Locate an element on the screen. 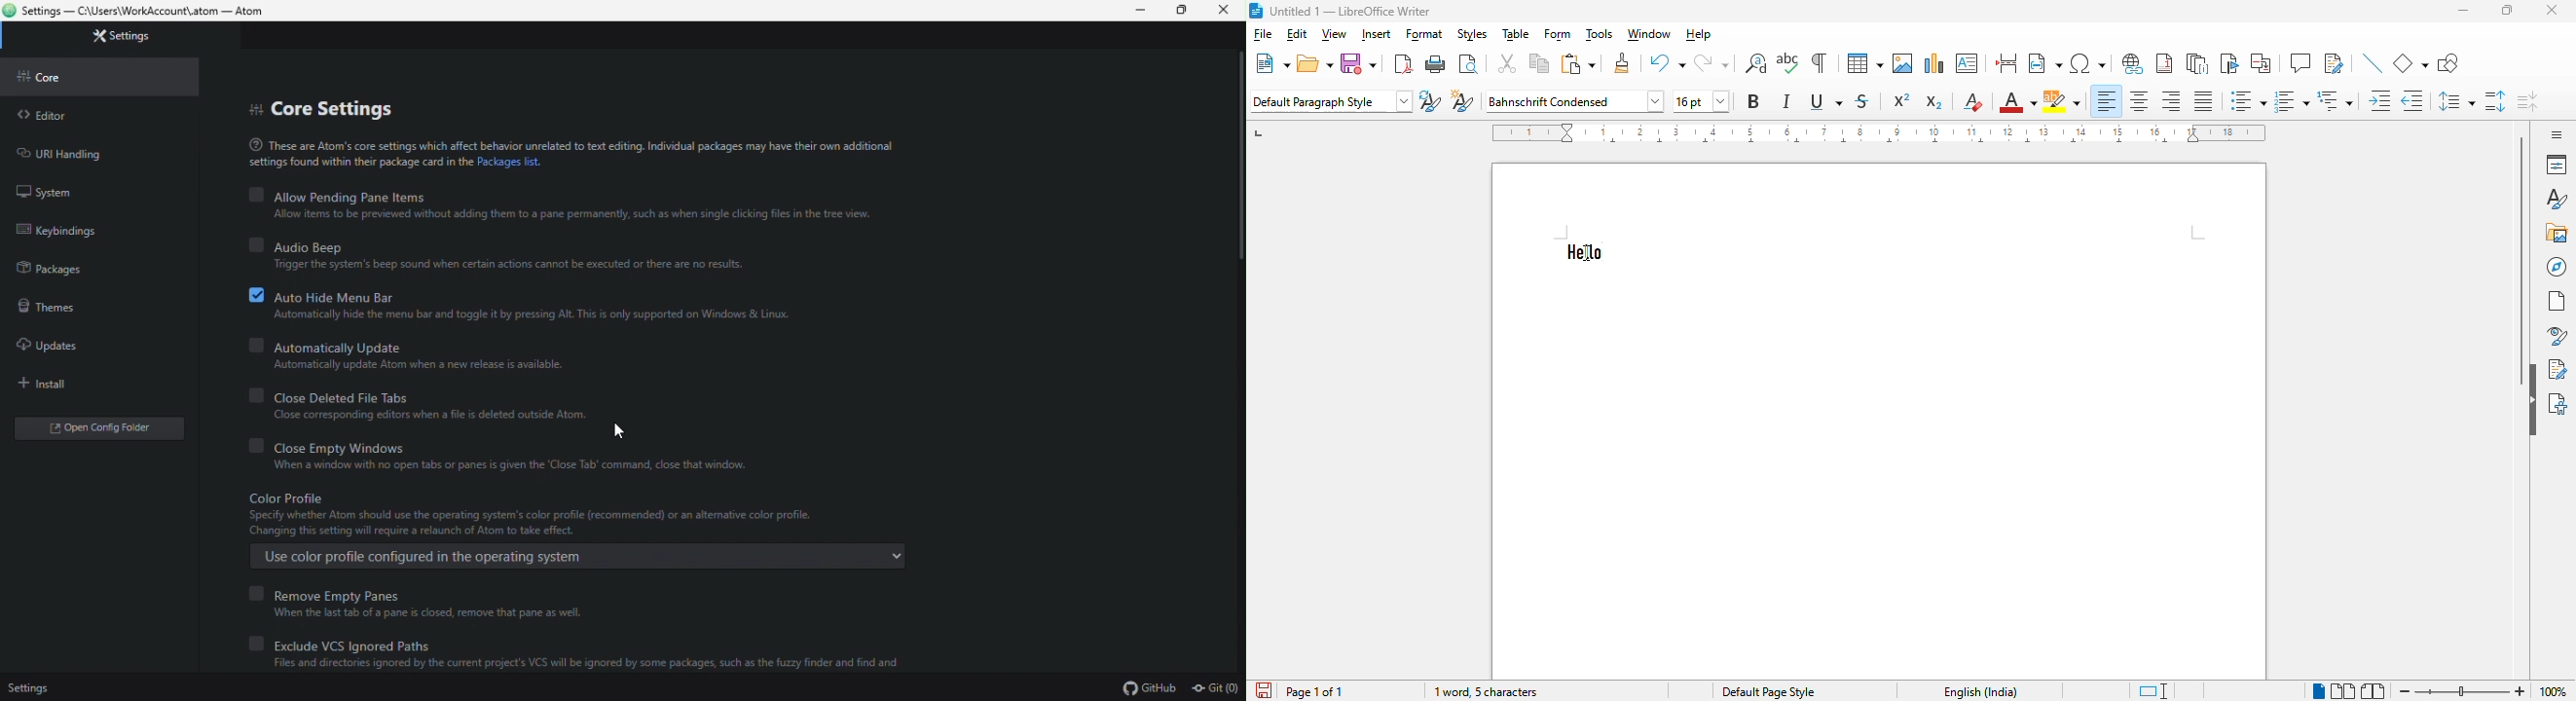  font color is located at coordinates (2018, 101).